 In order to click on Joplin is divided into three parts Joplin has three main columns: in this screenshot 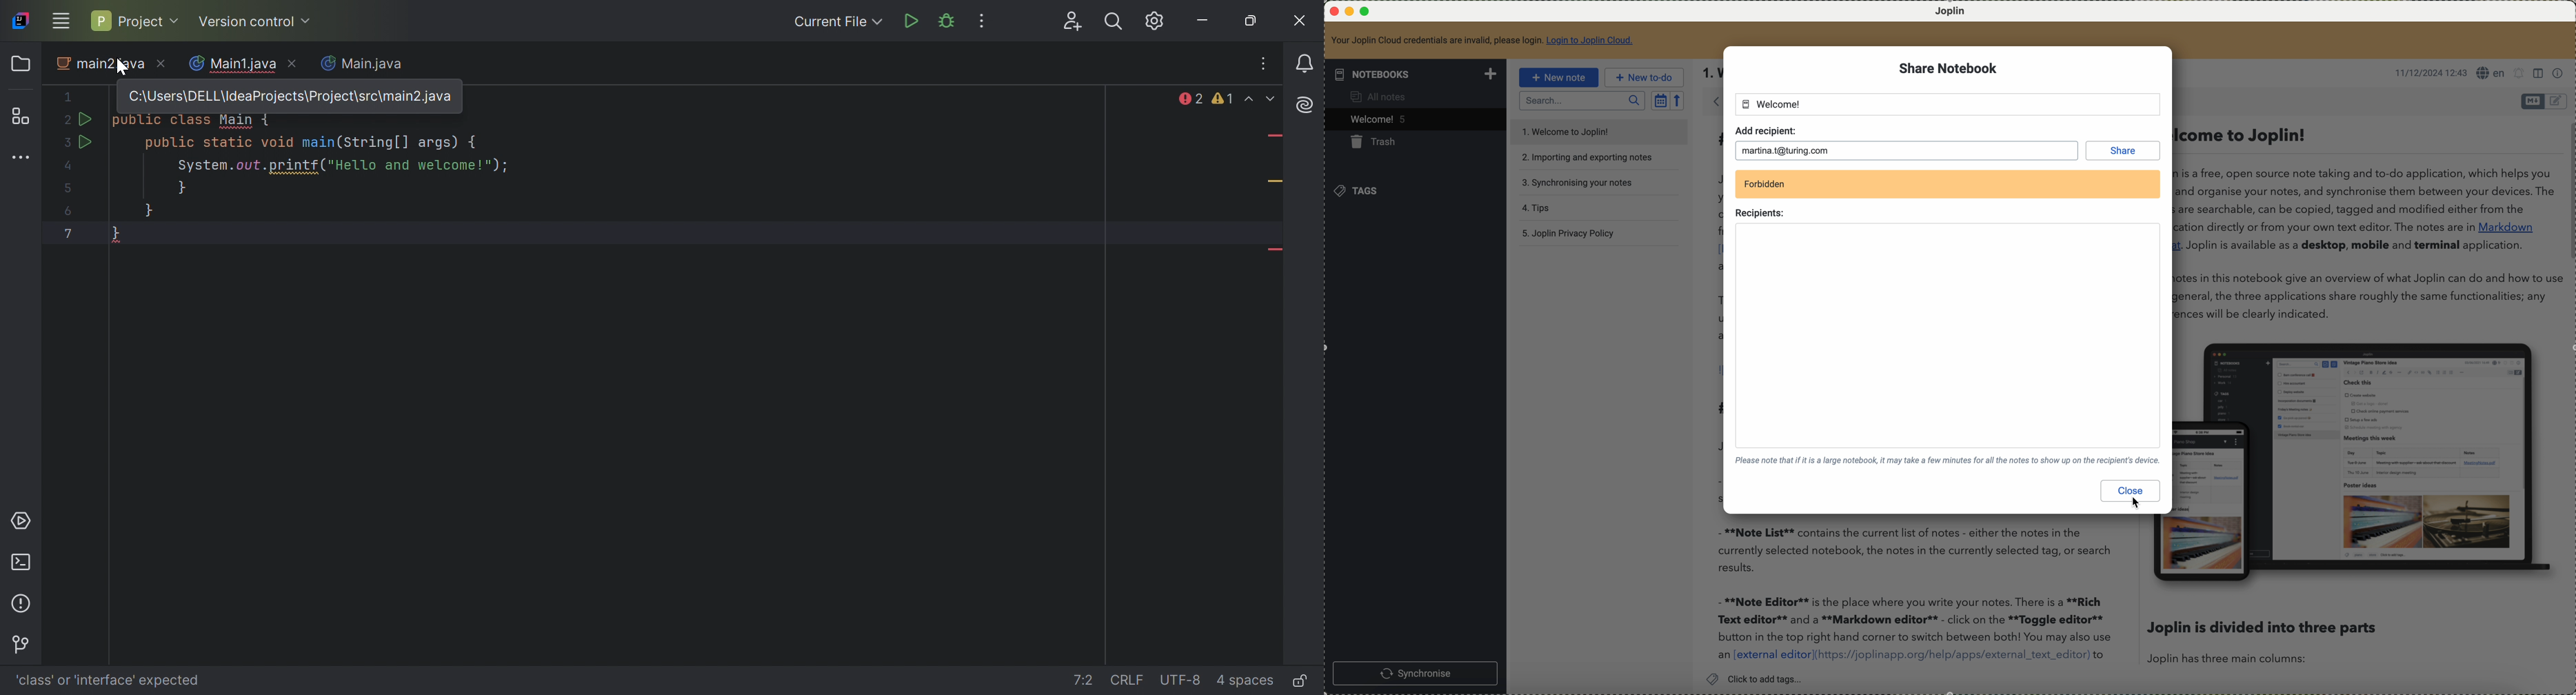, I will do `click(2263, 641)`.